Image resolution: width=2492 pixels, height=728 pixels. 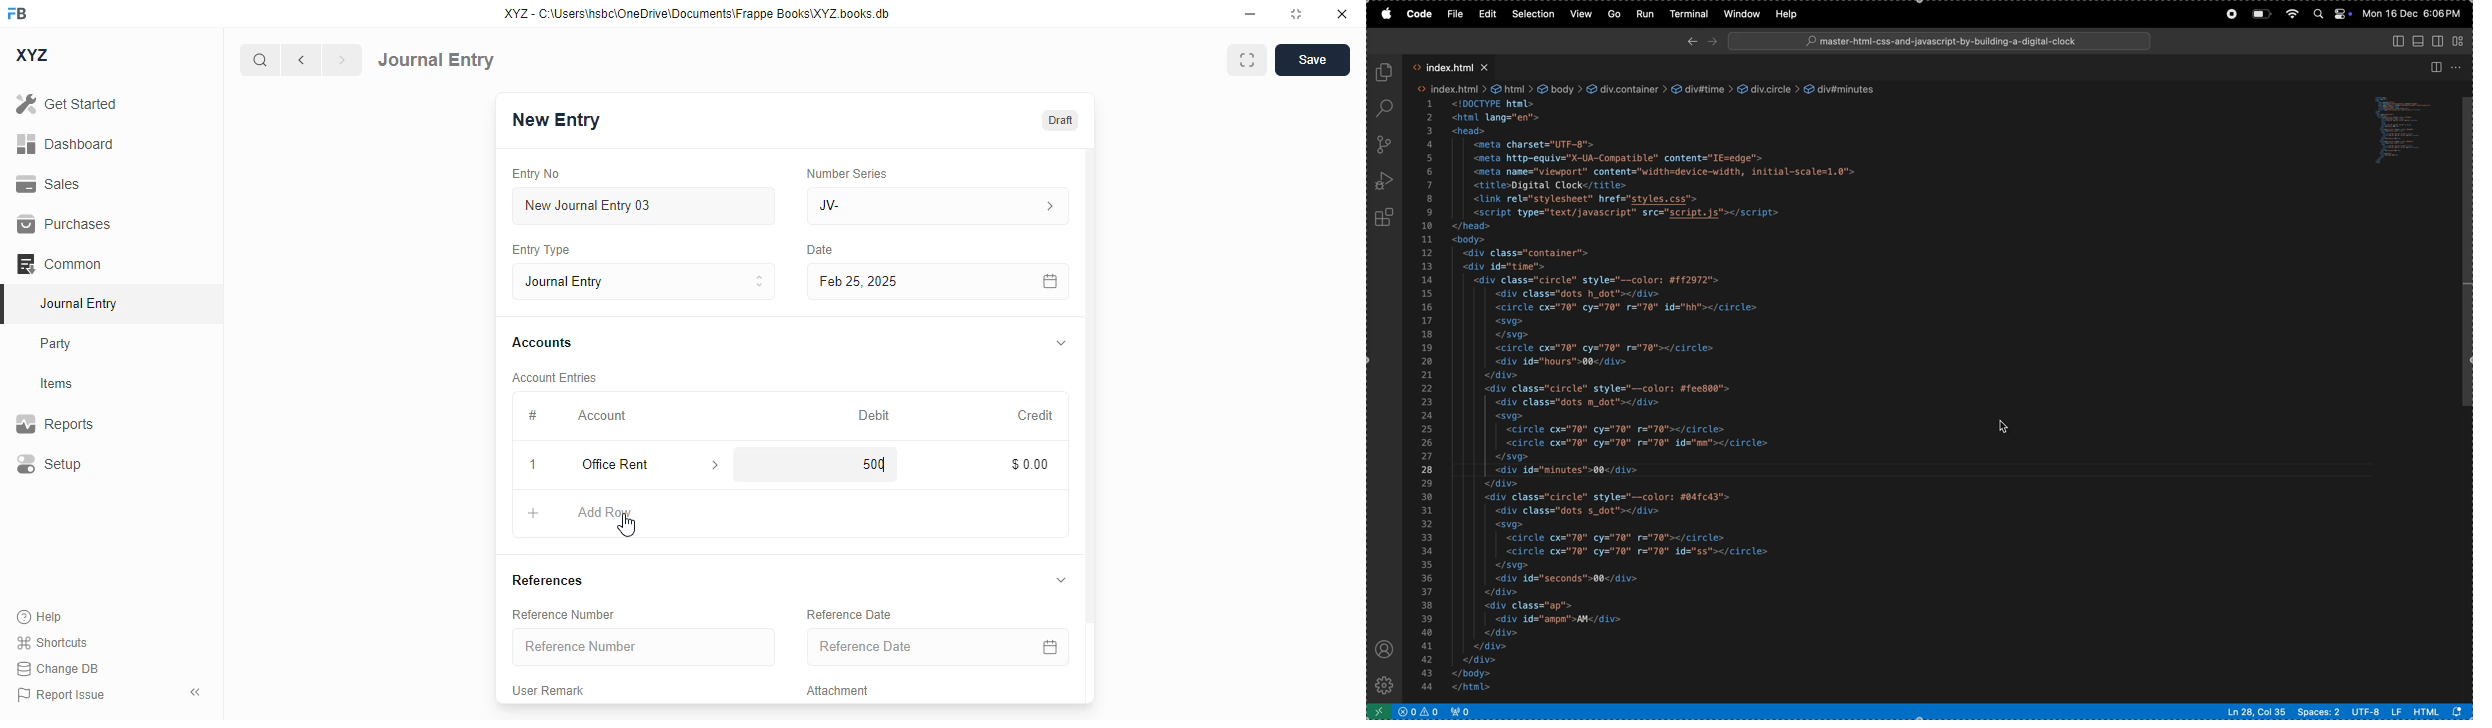 I want to click on JV-, so click(x=894, y=206).